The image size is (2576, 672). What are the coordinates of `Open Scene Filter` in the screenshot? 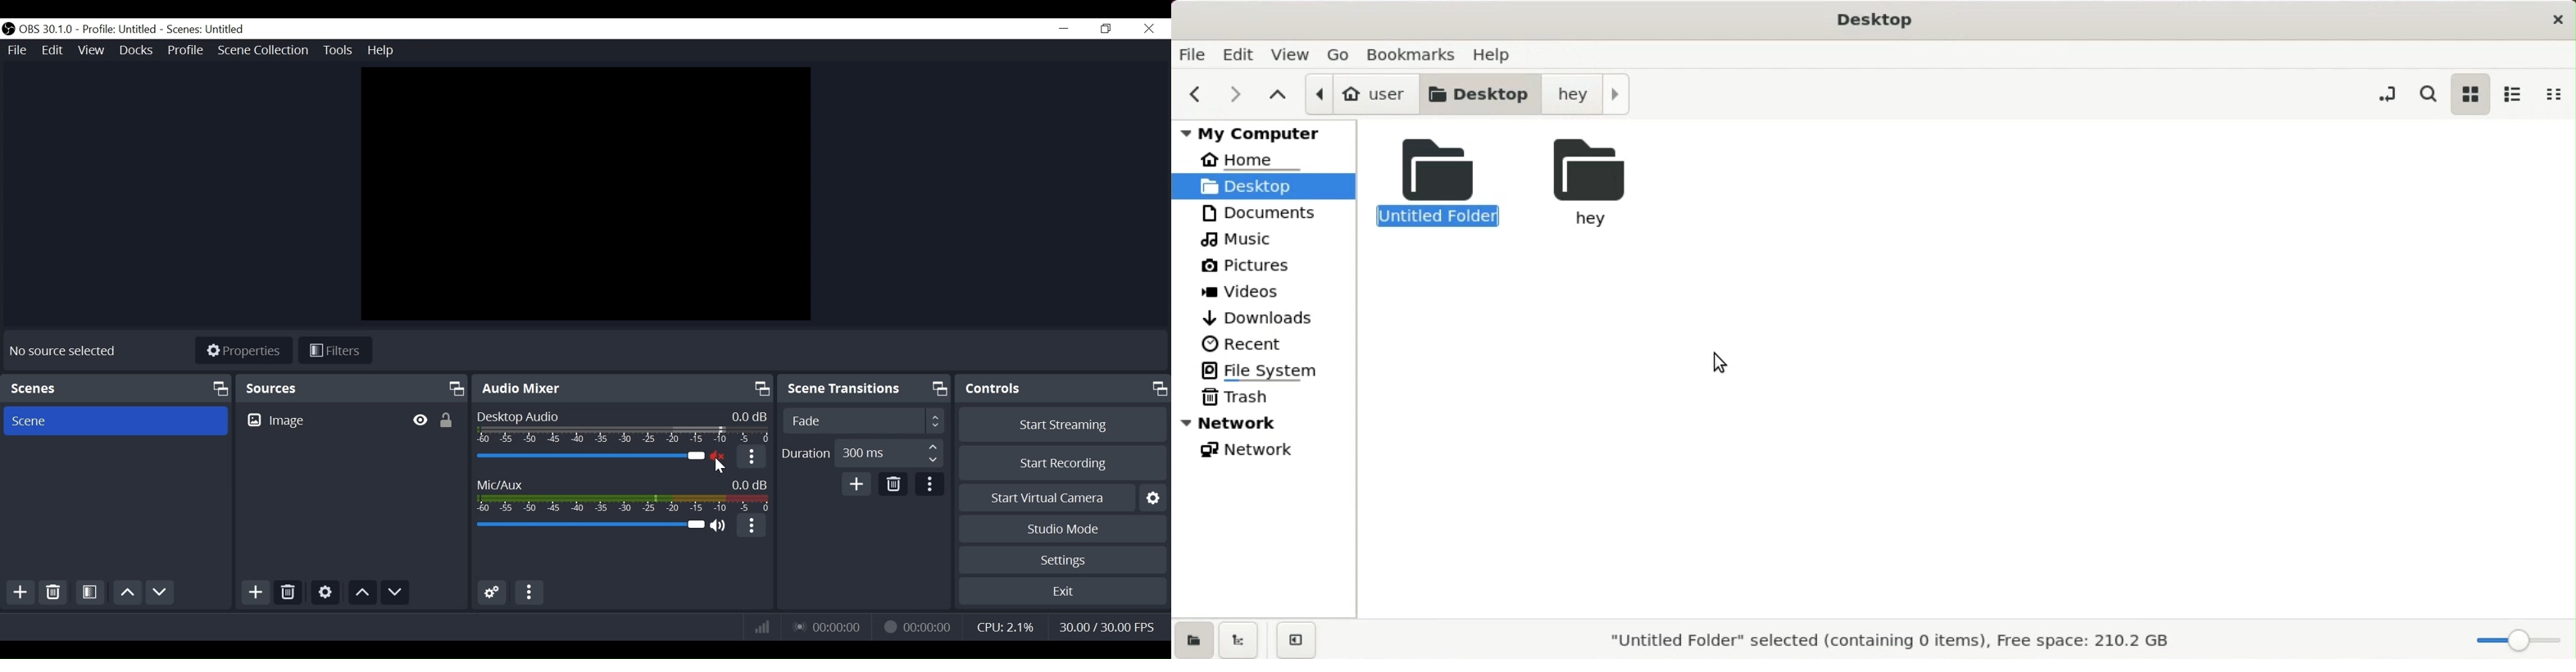 It's located at (90, 592).